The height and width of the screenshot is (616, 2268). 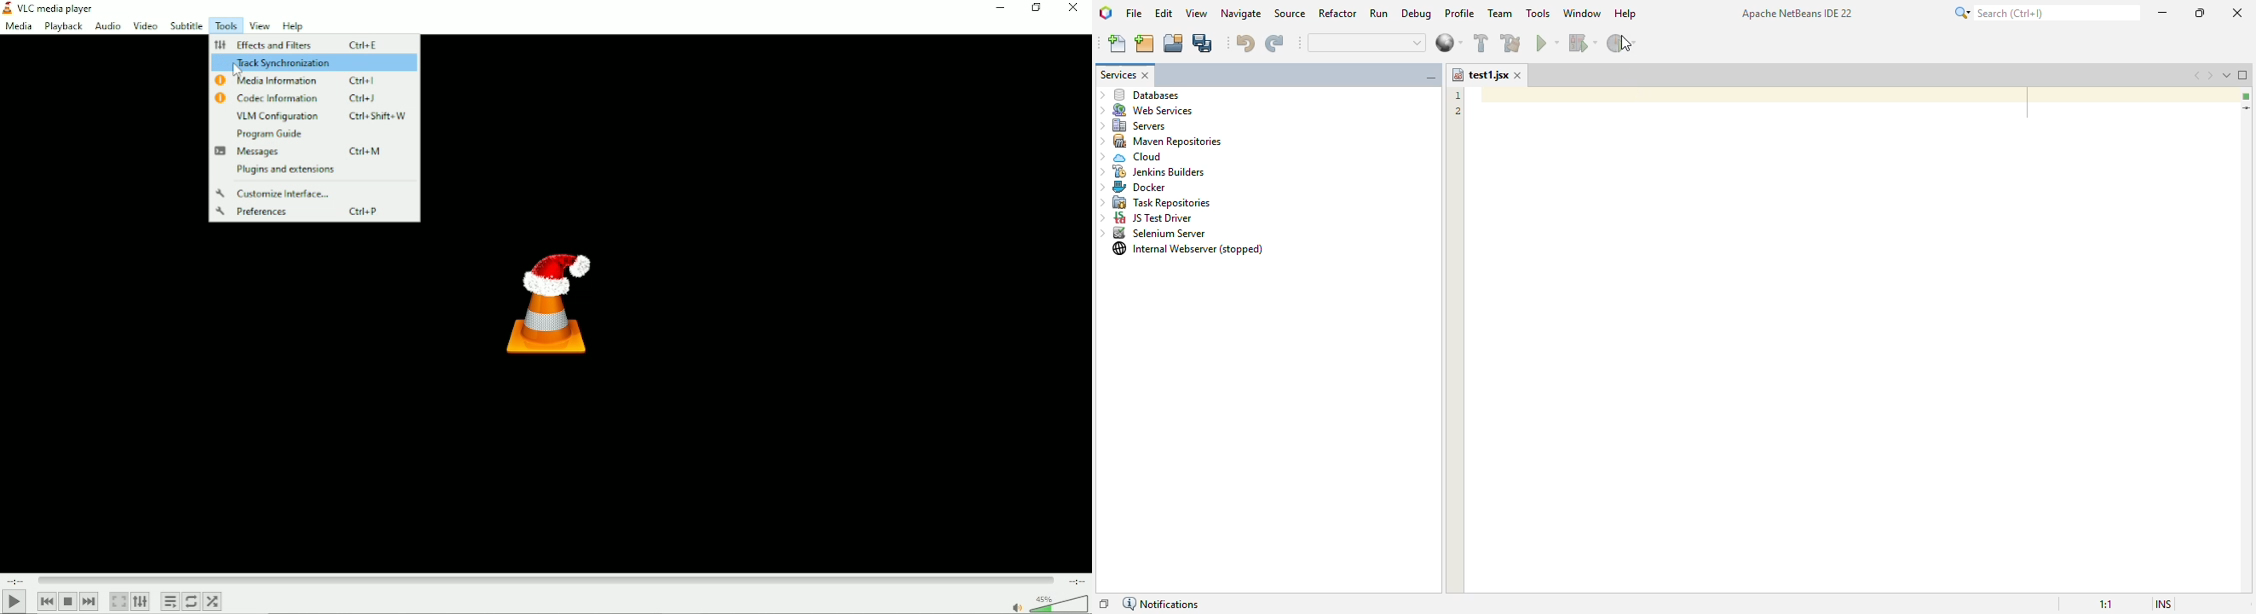 What do you see at coordinates (315, 80) in the screenshot?
I see `Media information` at bounding box center [315, 80].